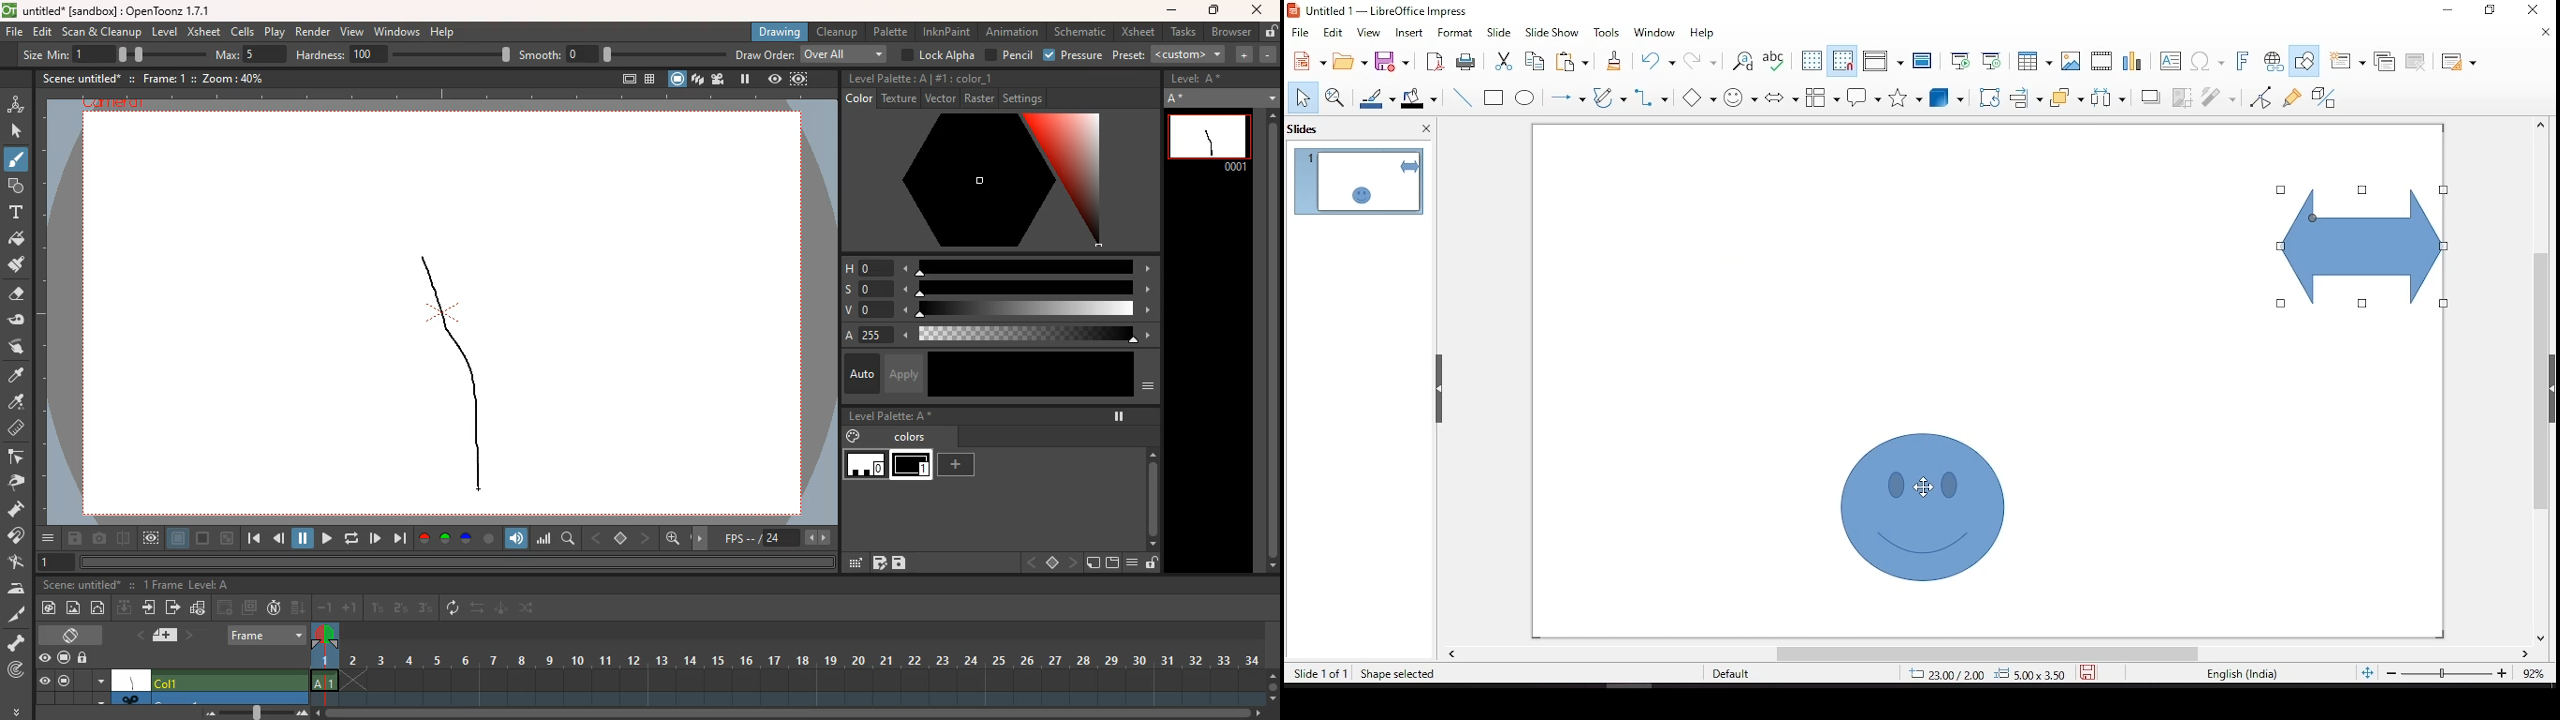  Describe the element at coordinates (2537, 9) in the screenshot. I see `close window` at that location.